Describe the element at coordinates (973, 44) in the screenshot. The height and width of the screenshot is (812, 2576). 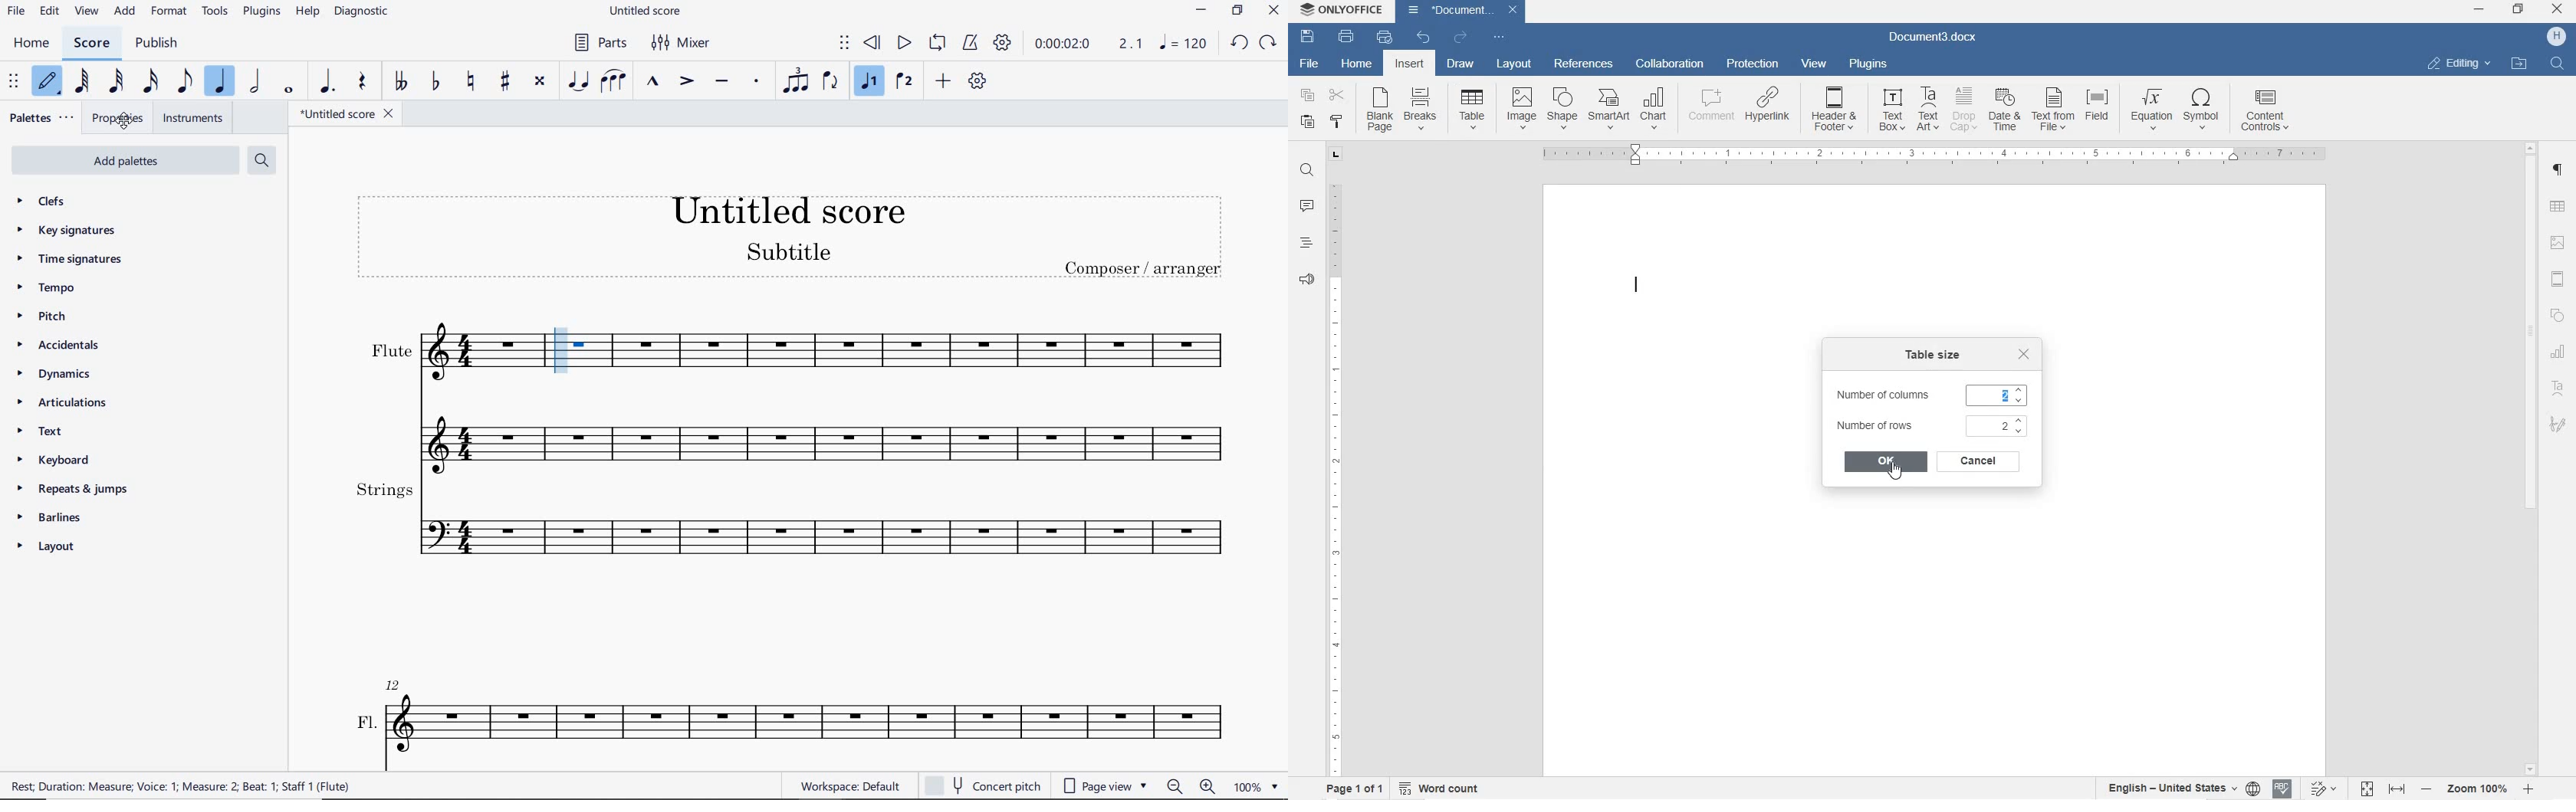
I see `METRONOME` at that location.